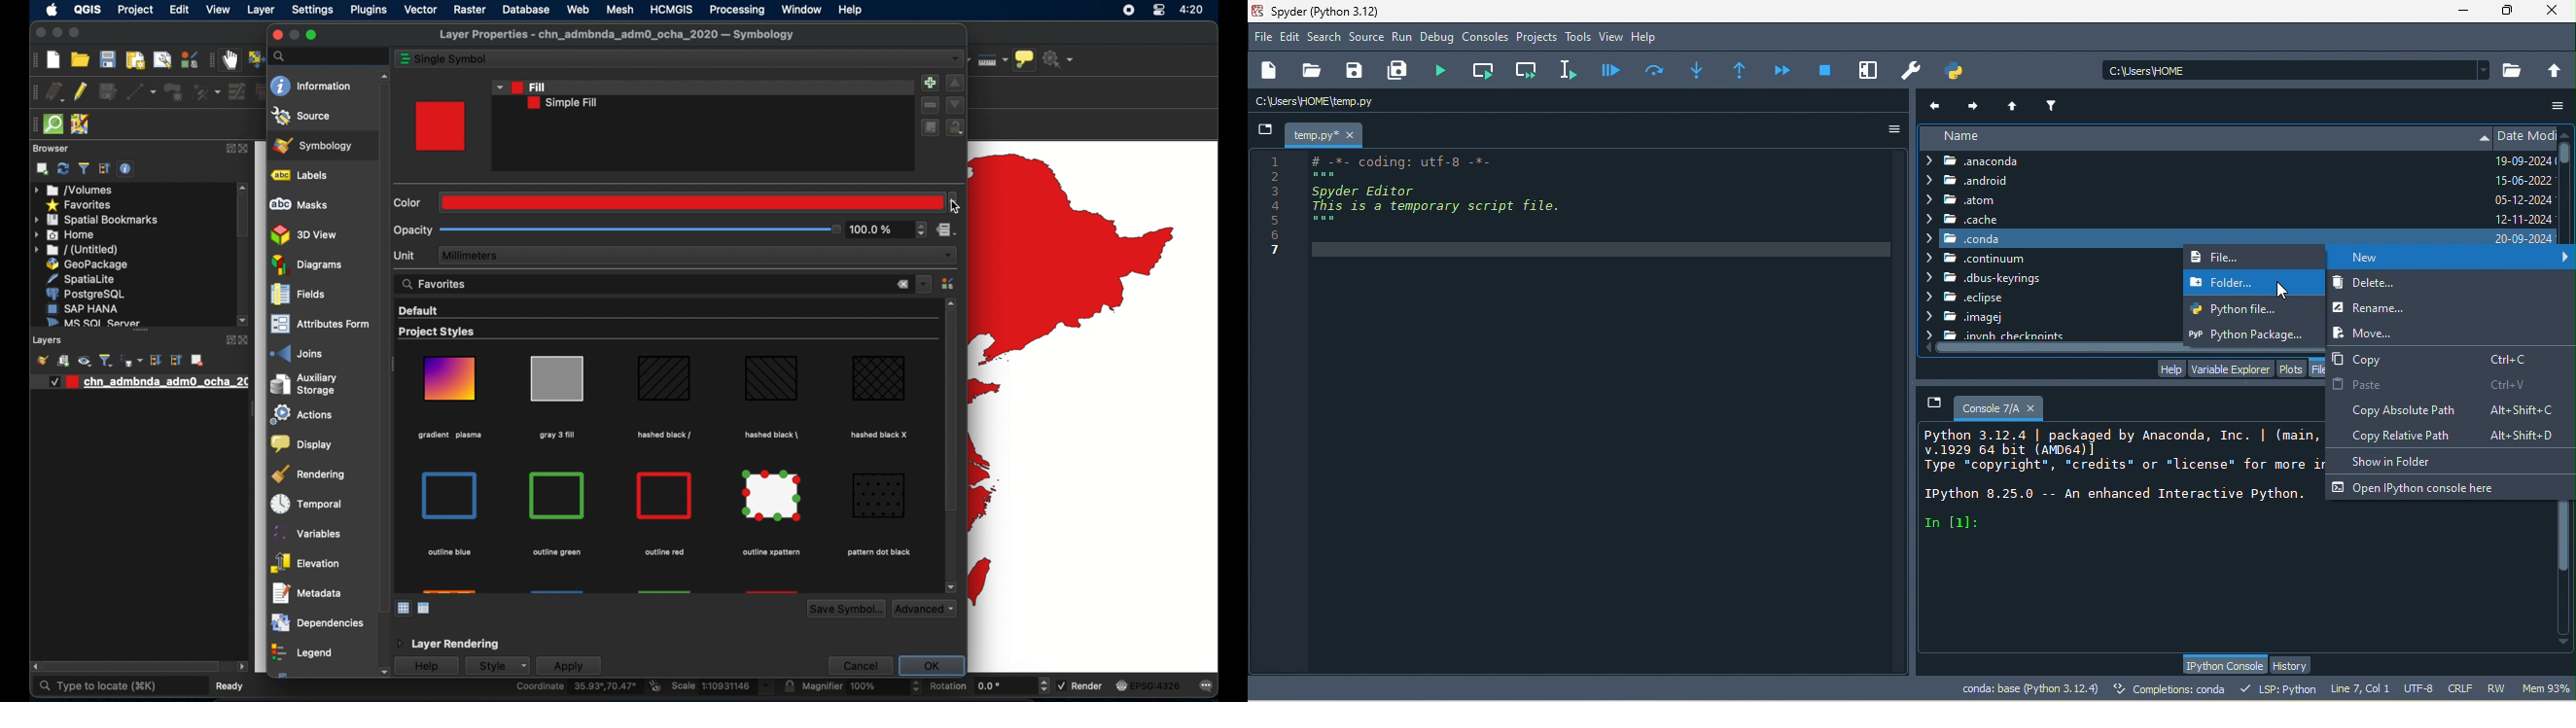  I want to click on dbus keyrings, so click(1988, 279).